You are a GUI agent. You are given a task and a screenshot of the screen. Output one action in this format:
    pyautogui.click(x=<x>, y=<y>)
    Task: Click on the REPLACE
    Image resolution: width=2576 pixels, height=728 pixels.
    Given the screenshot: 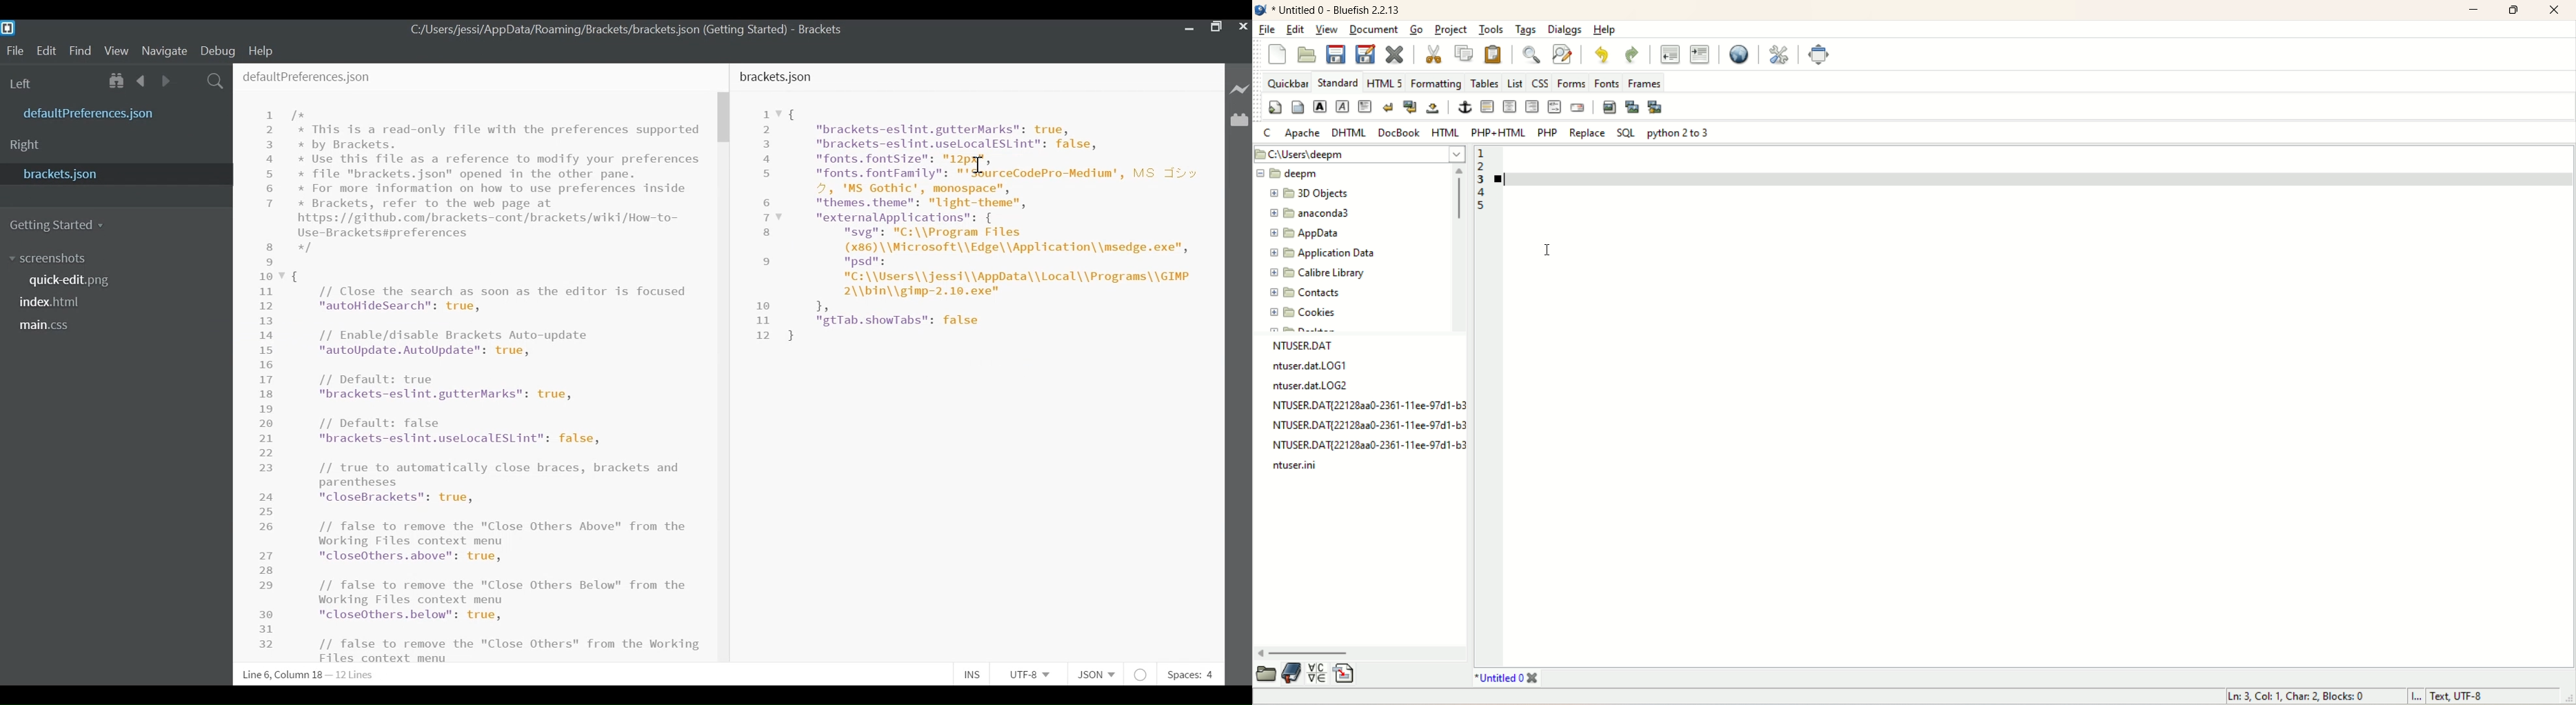 What is the action you would take?
    pyautogui.click(x=1586, y=131)
    